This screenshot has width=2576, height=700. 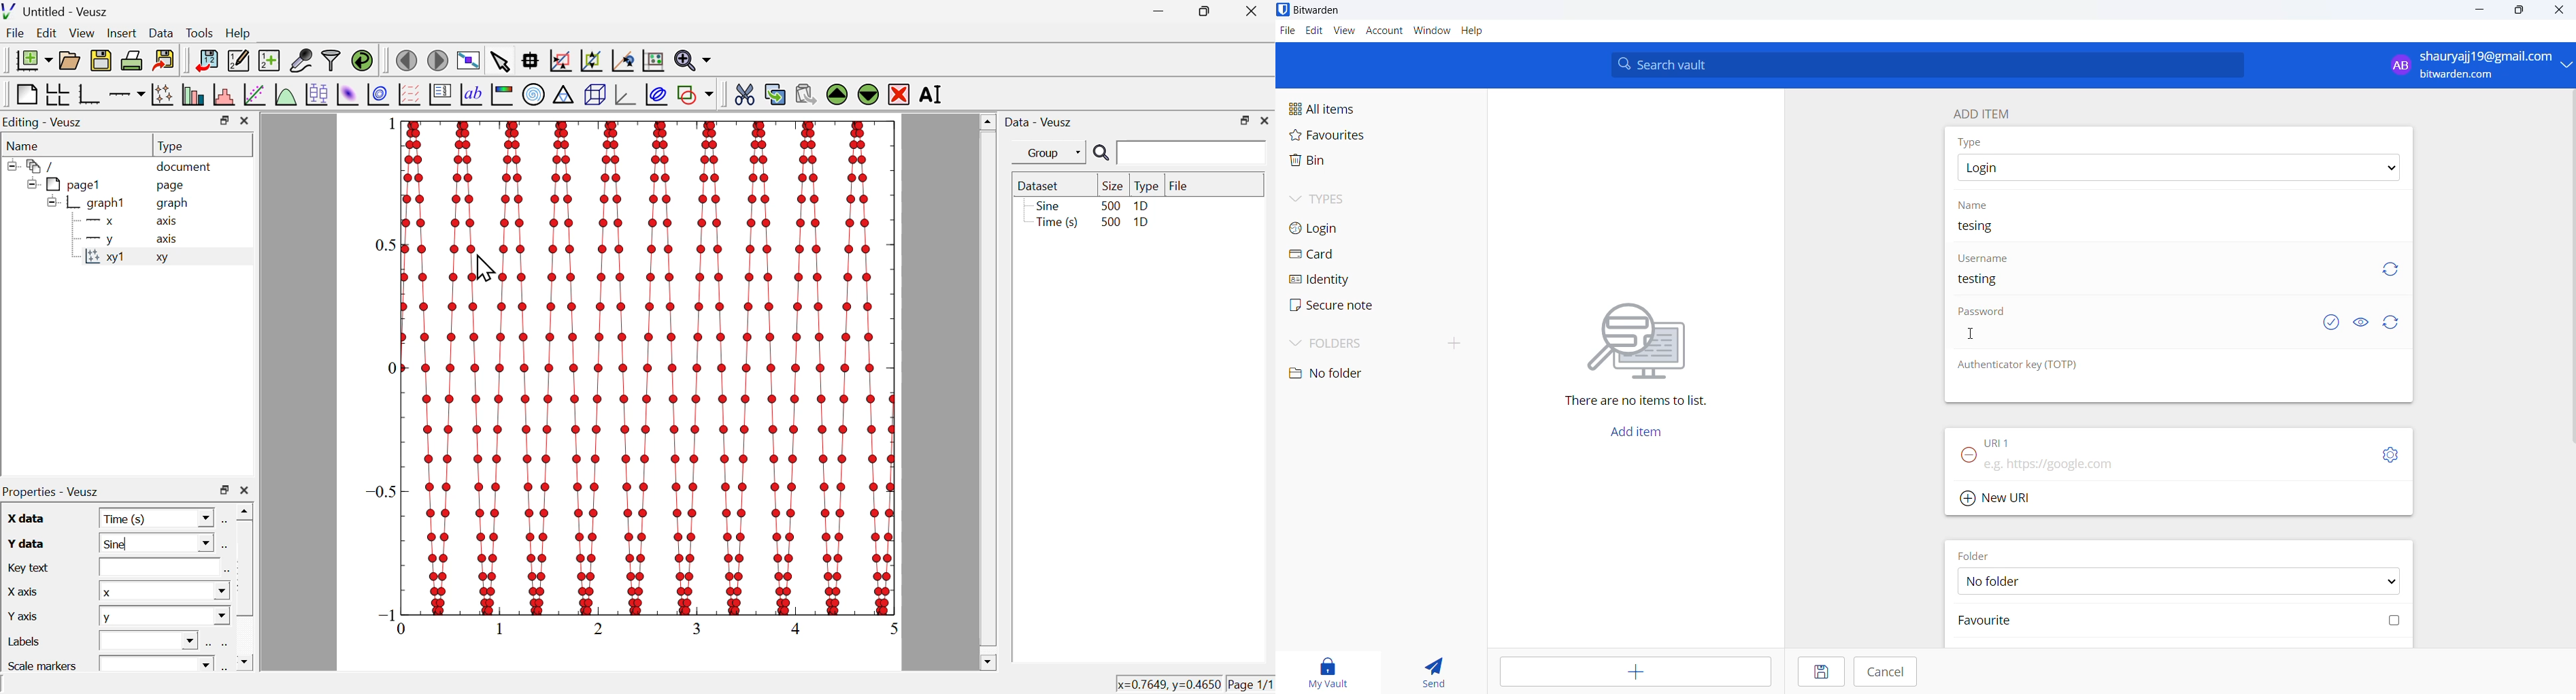 What do you see at coordinates (1042, 185) in the screenshot?
I see `dataset` at bounding box center [1042, 185].